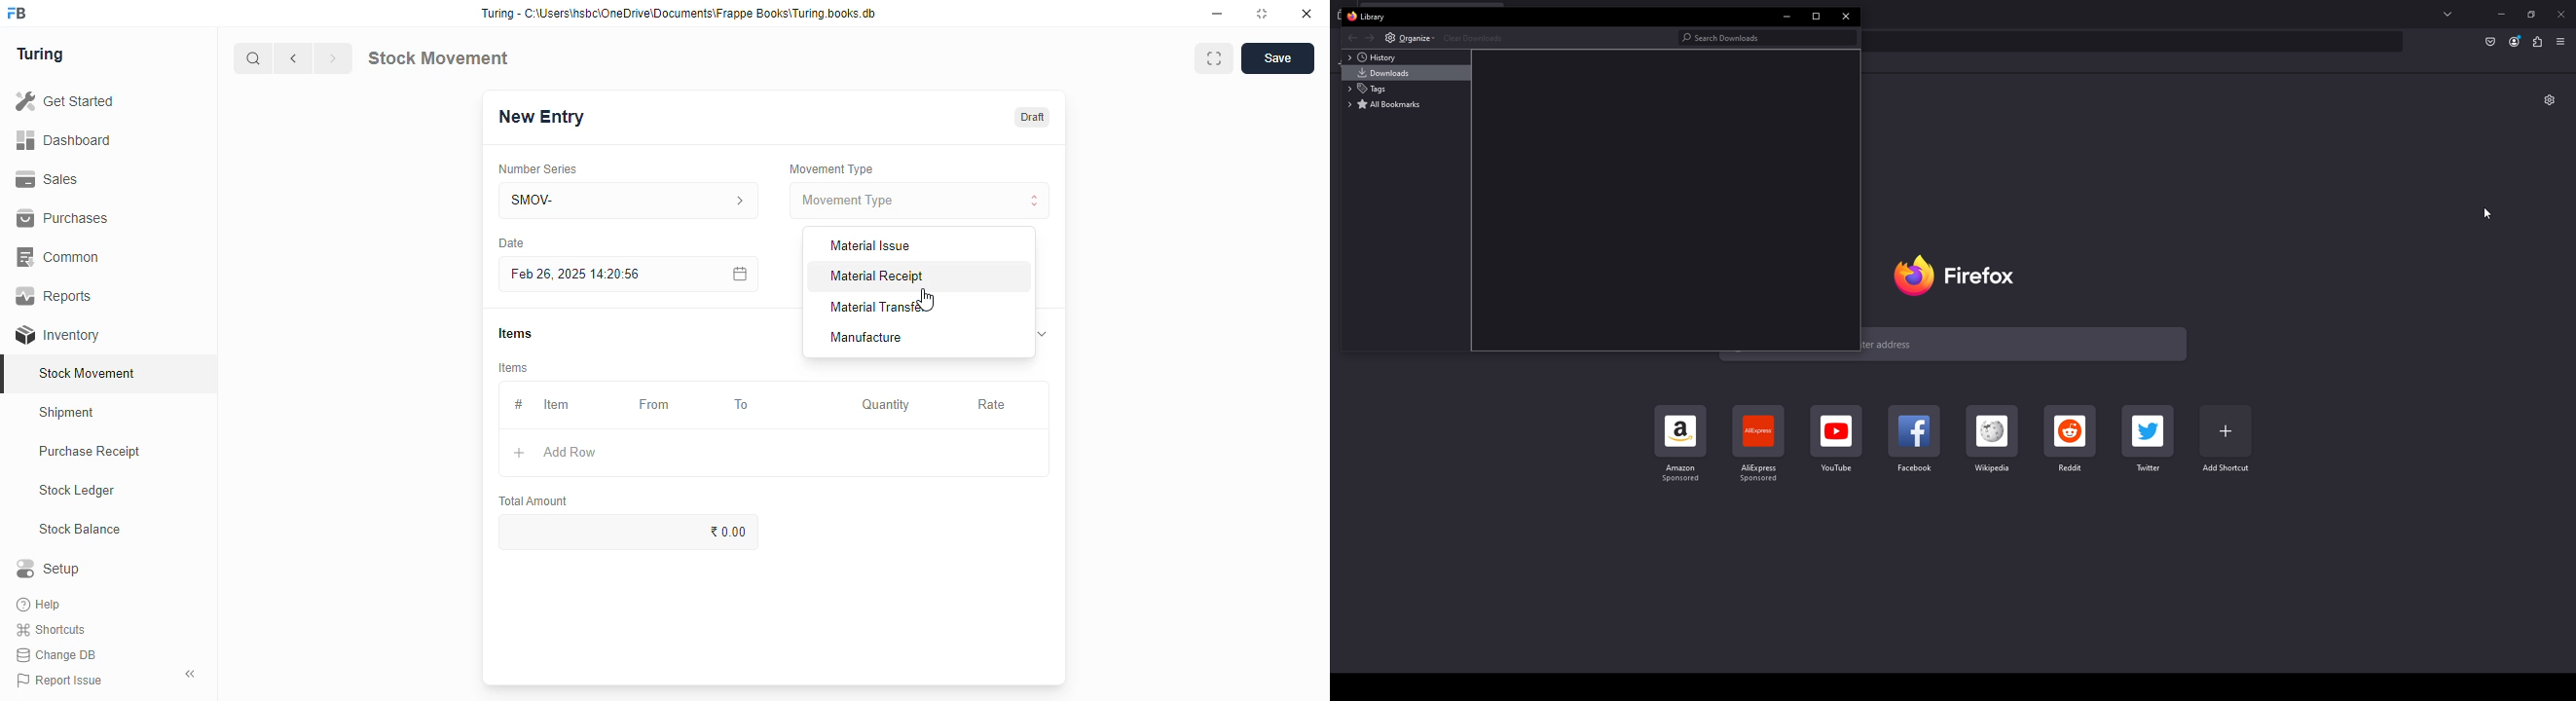 Image resolution: width=2576 pixels, height=728 pixels. What do you see at coordinates (41, 55) in the screenshot?
I see `turing` at bounding box center [41, 55].